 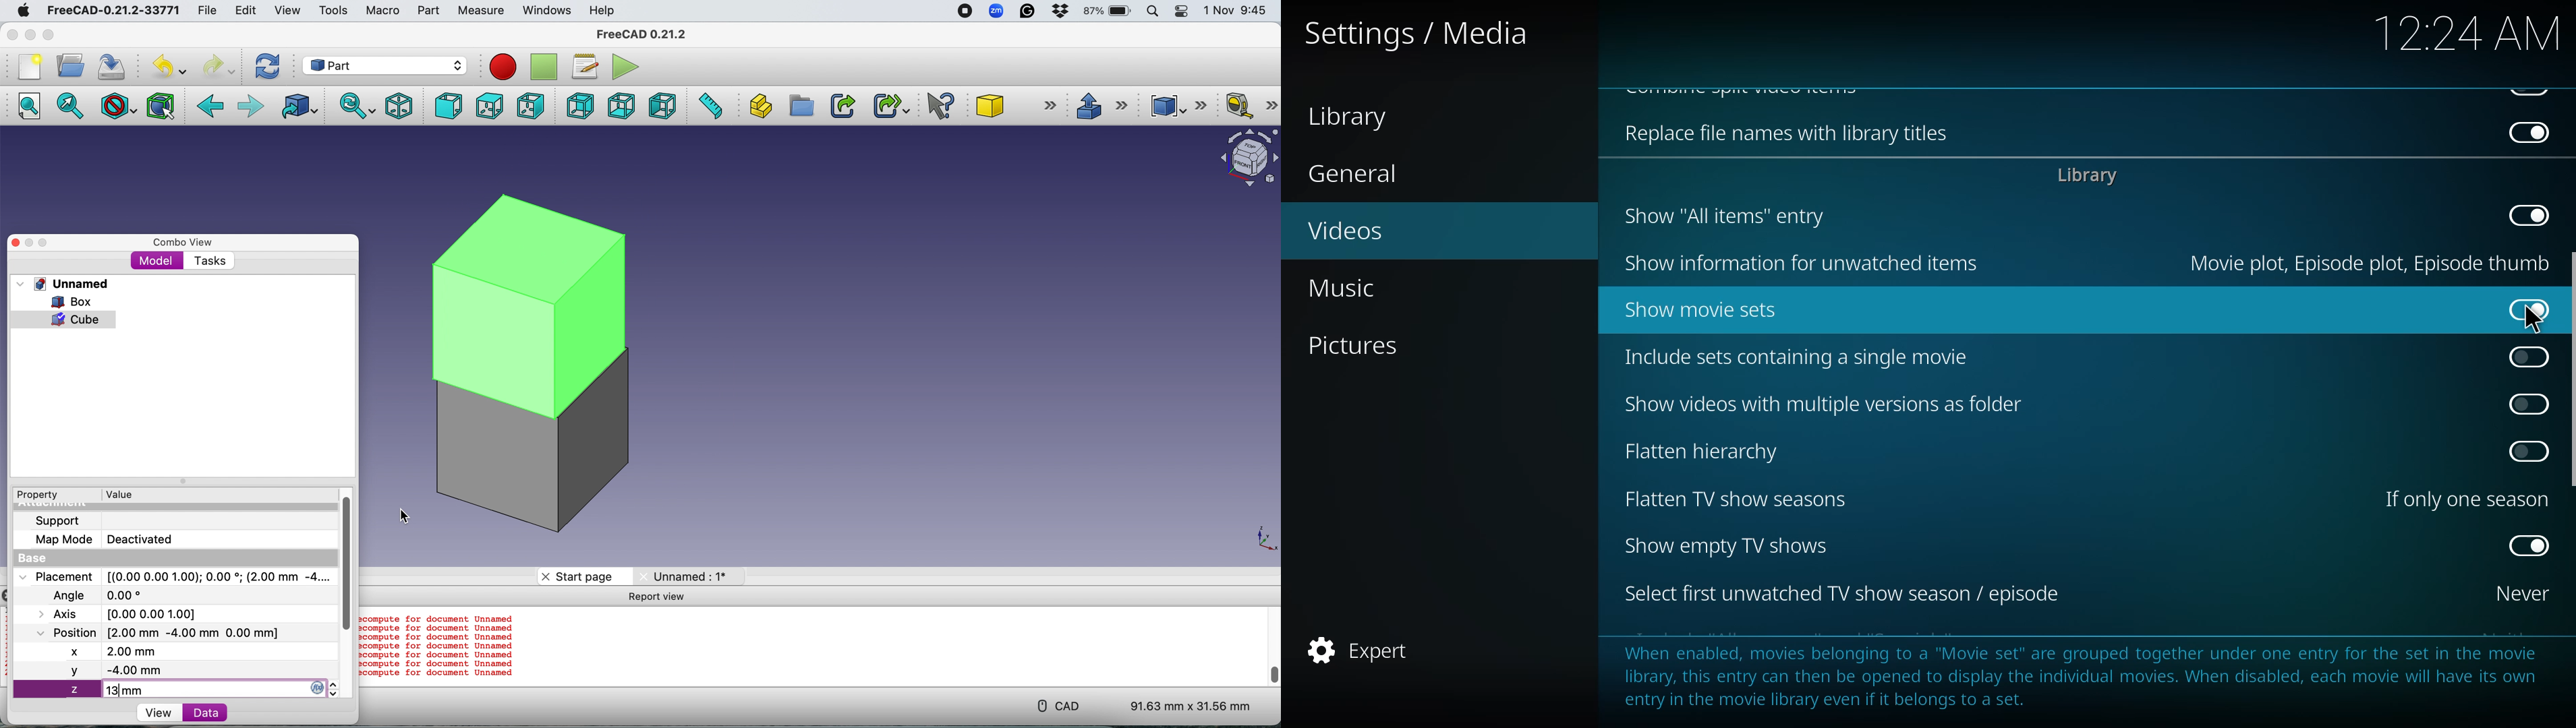 What do you see at coordinates (2528, 131) in the screenshot?
I see `disabled` at bounding box center [2528, 131].